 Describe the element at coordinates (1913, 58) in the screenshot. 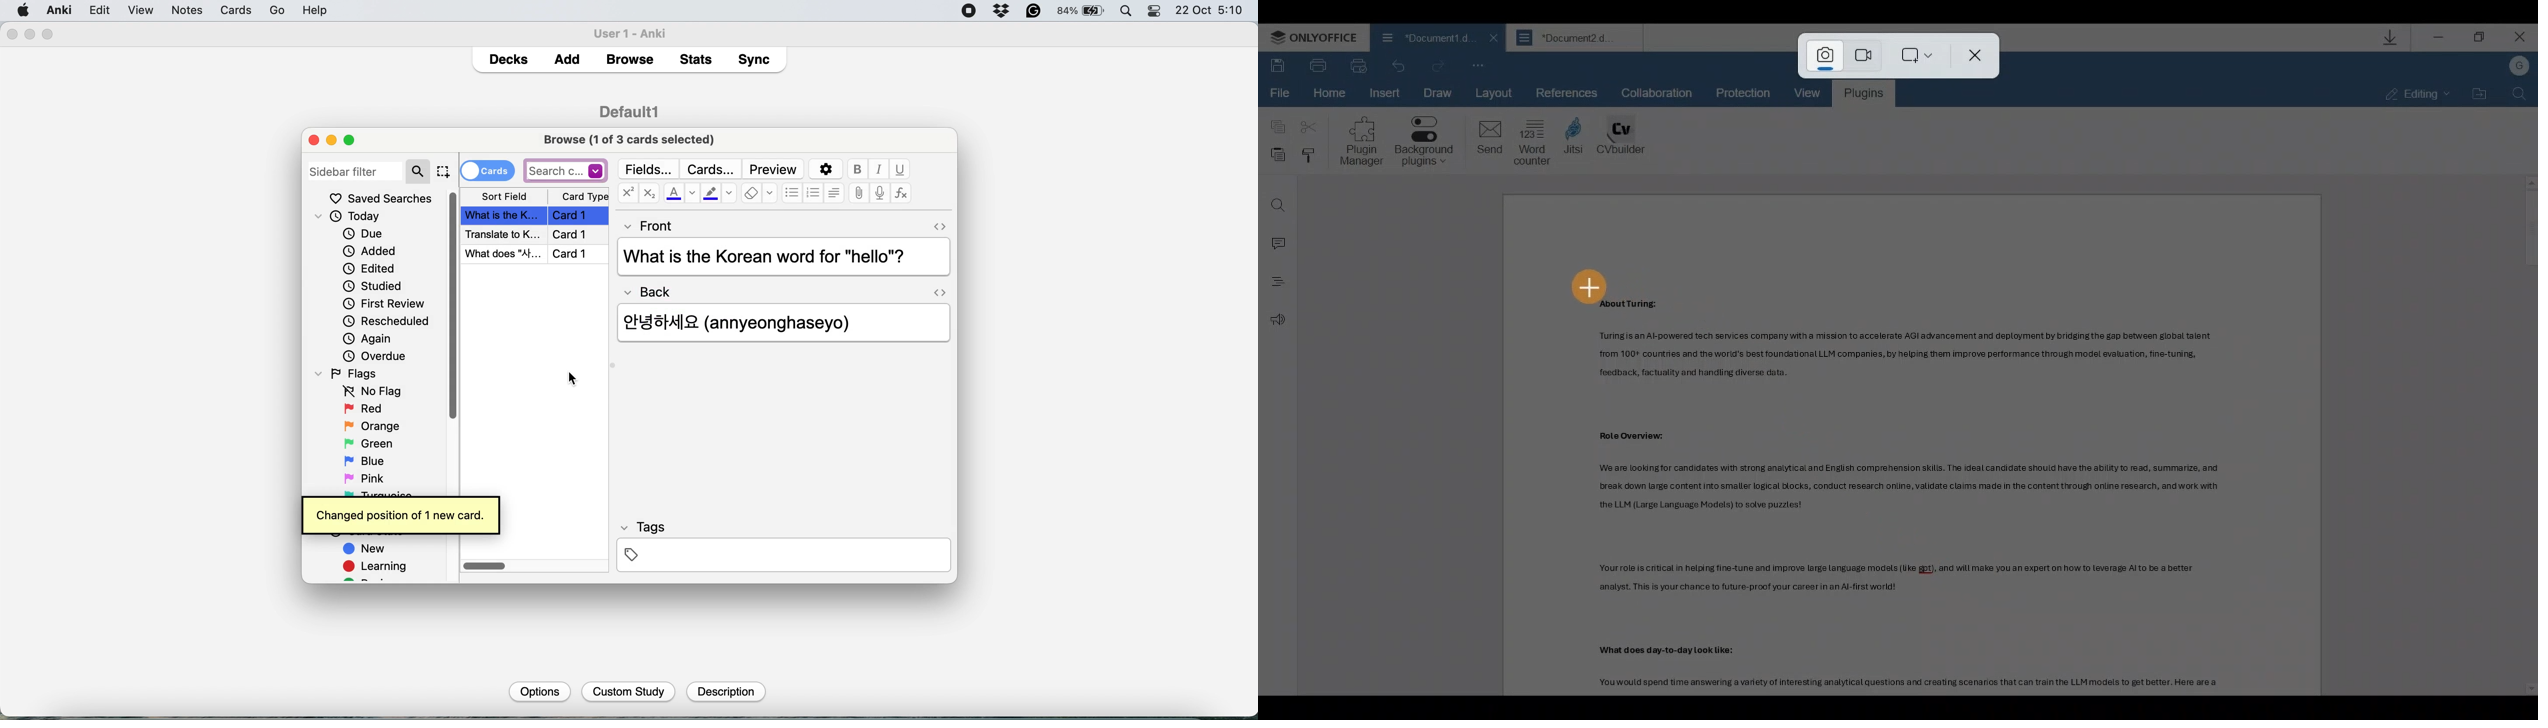

I see `Rectangle` at that location.